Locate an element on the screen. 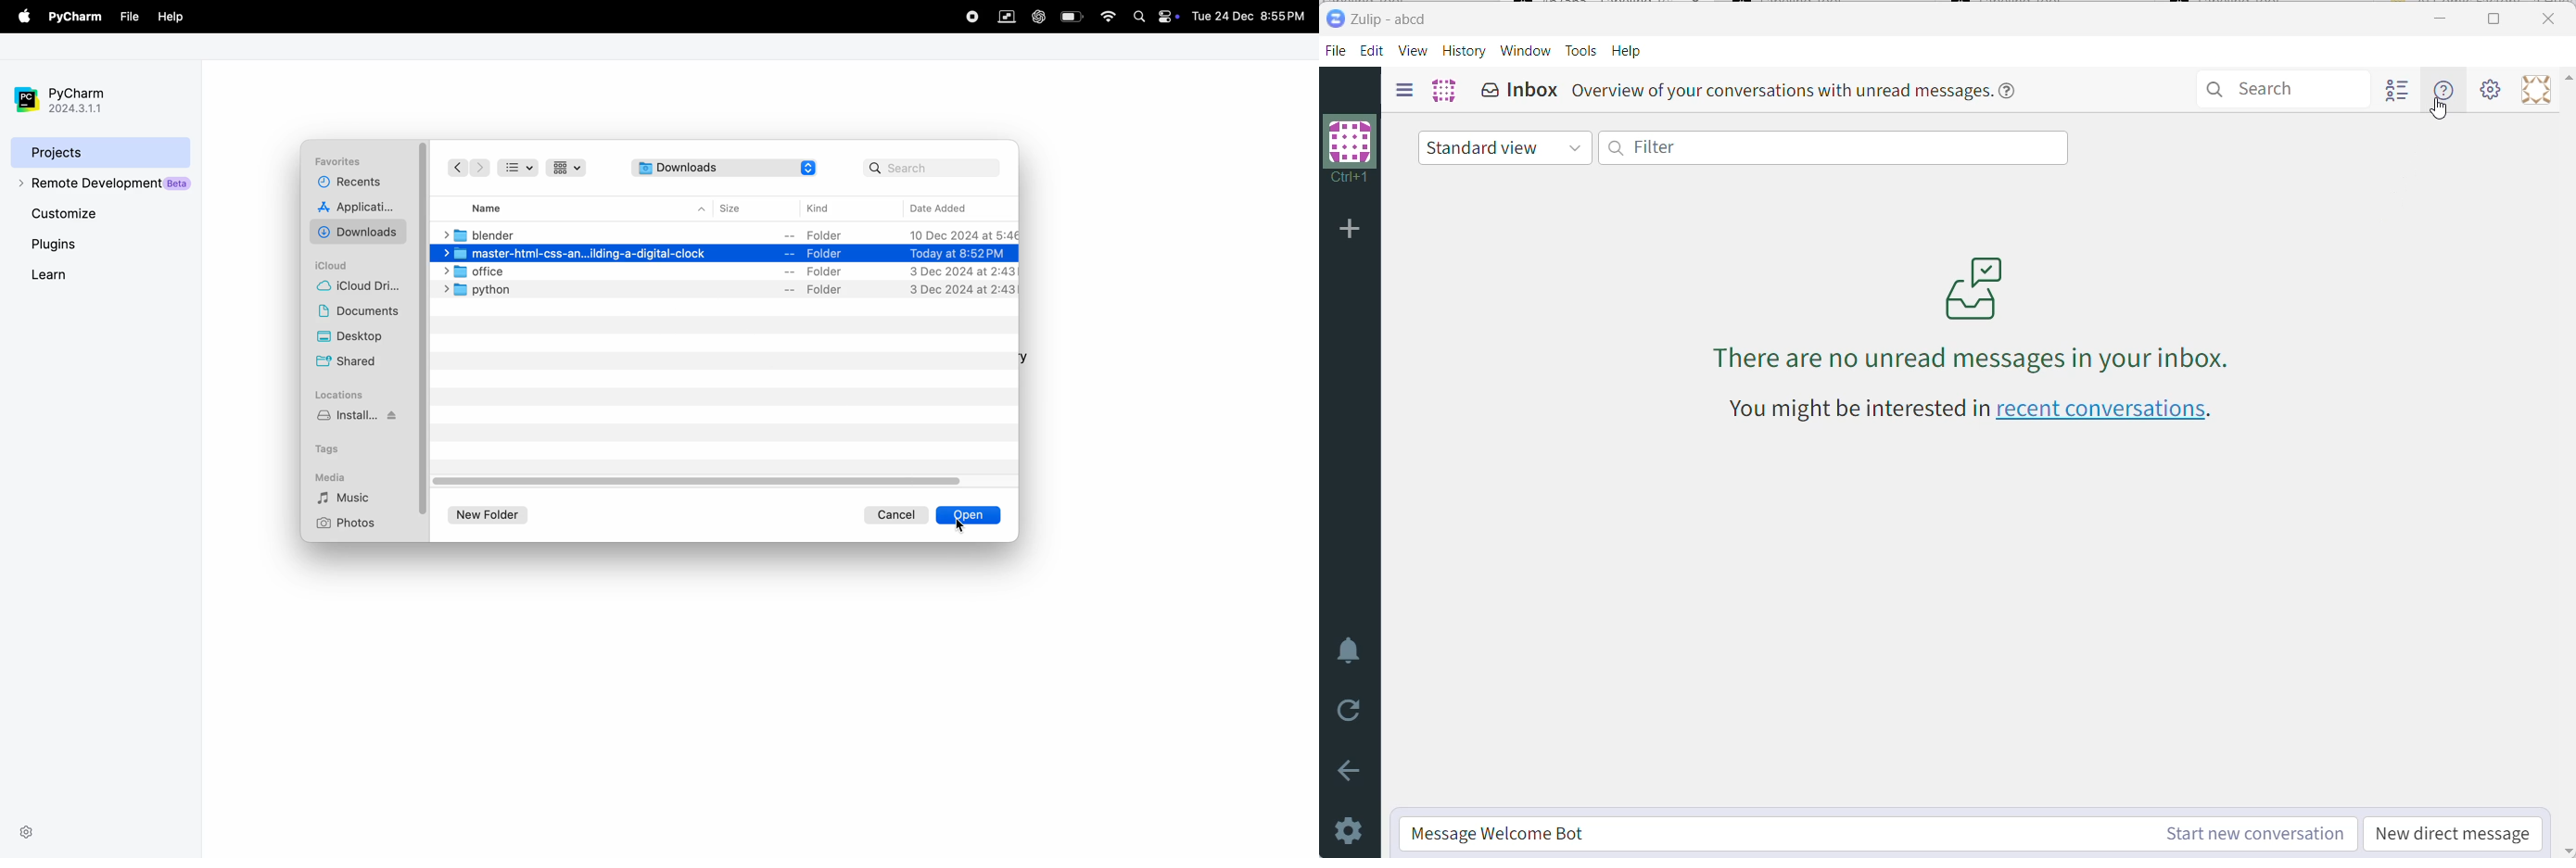 The width and height of the screenshot is (2576, 868). next is located at coordinates (480, 168).